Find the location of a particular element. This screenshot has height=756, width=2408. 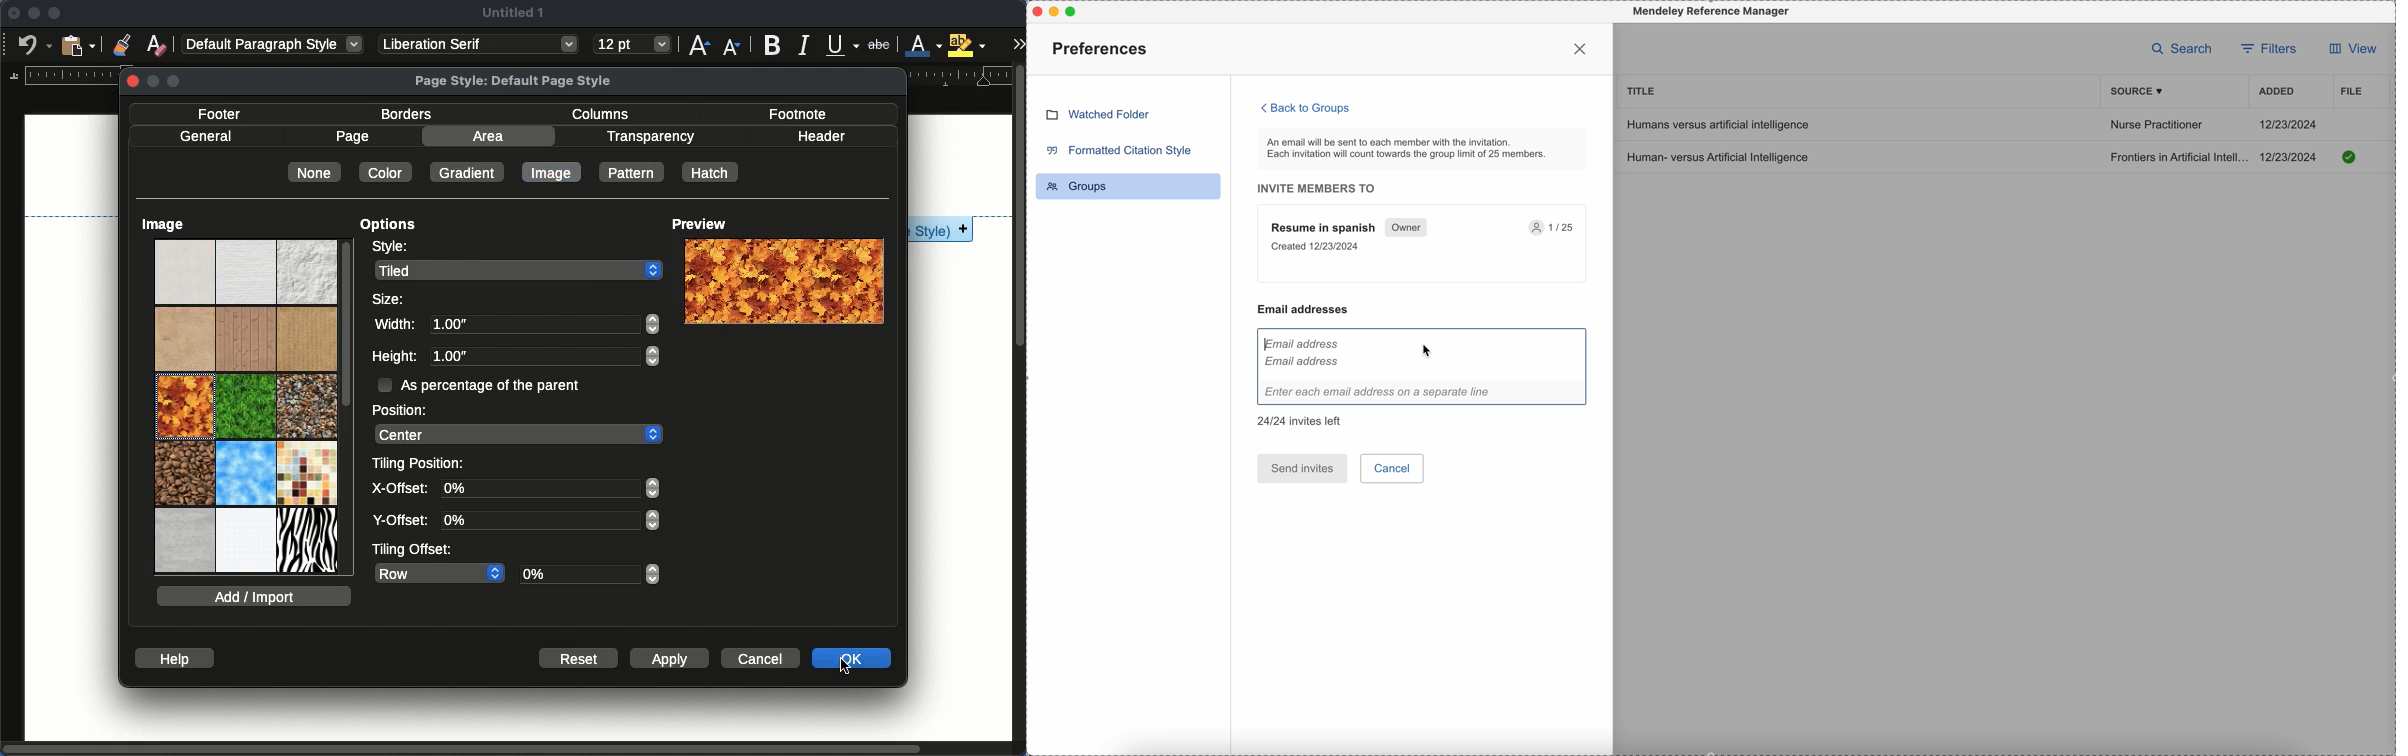

close program is located at coordinates (1035, 9).